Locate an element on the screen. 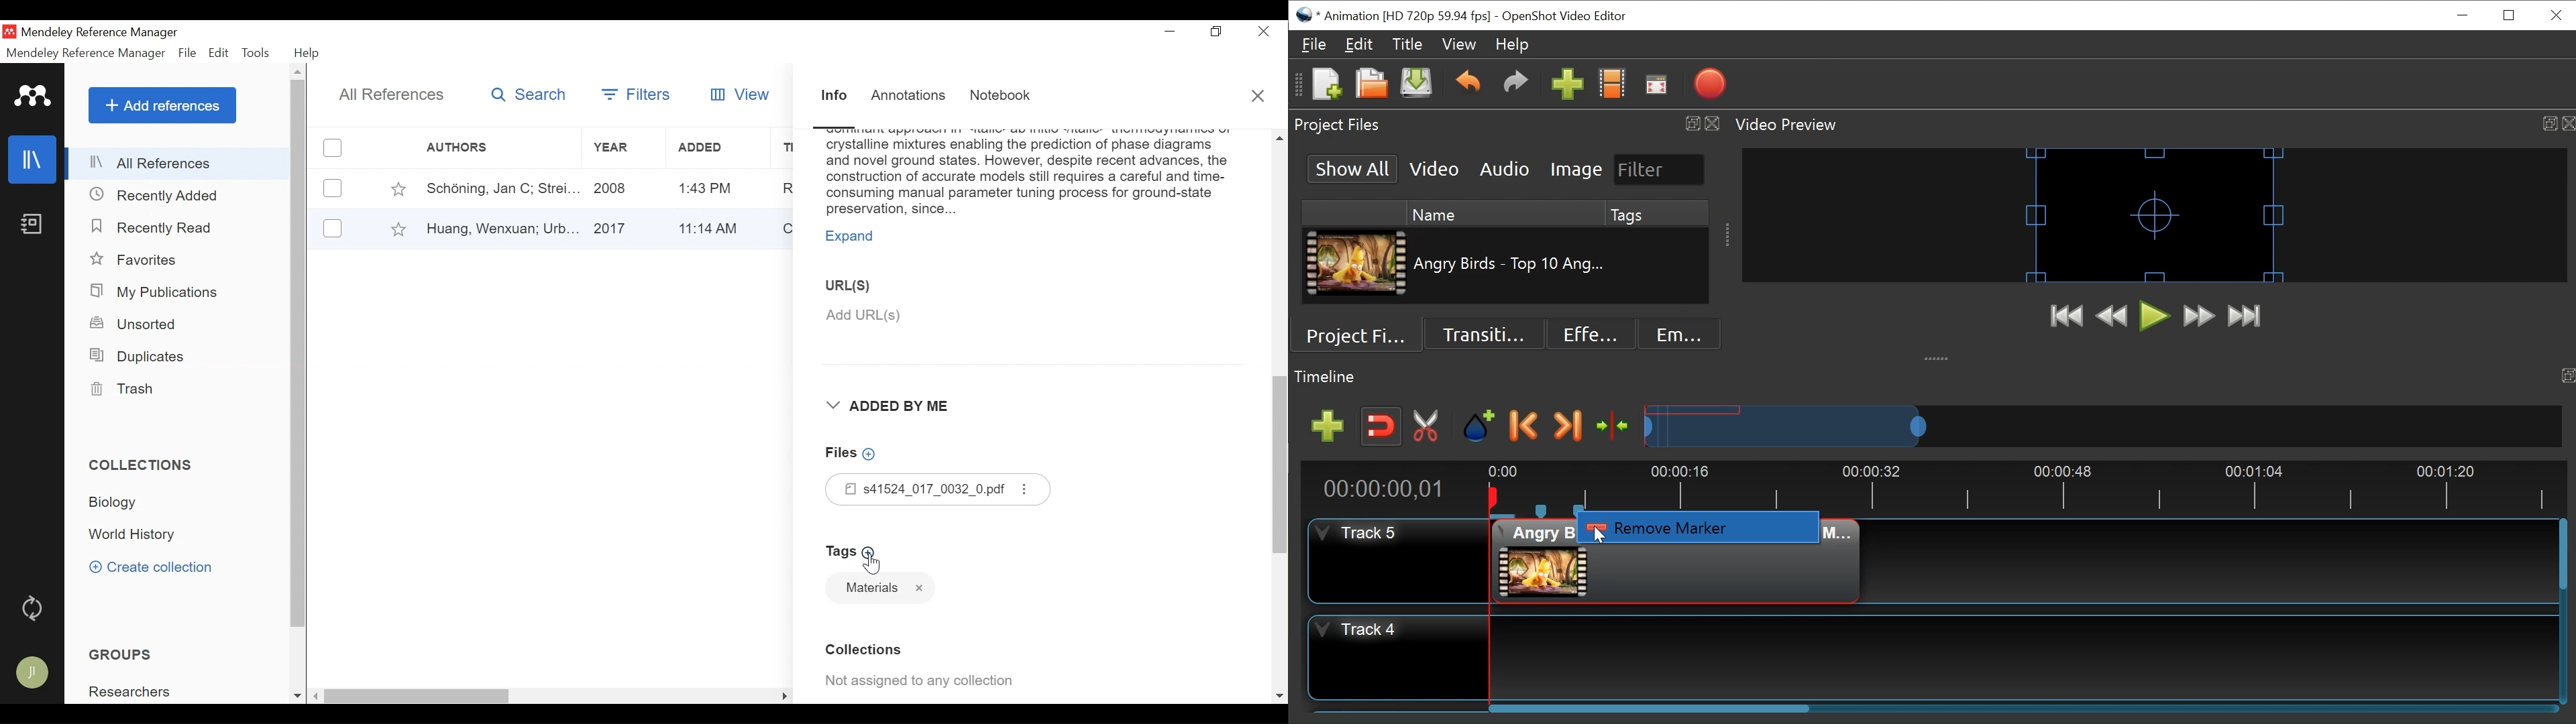  Add Track is located at coordinates (1328, 426).